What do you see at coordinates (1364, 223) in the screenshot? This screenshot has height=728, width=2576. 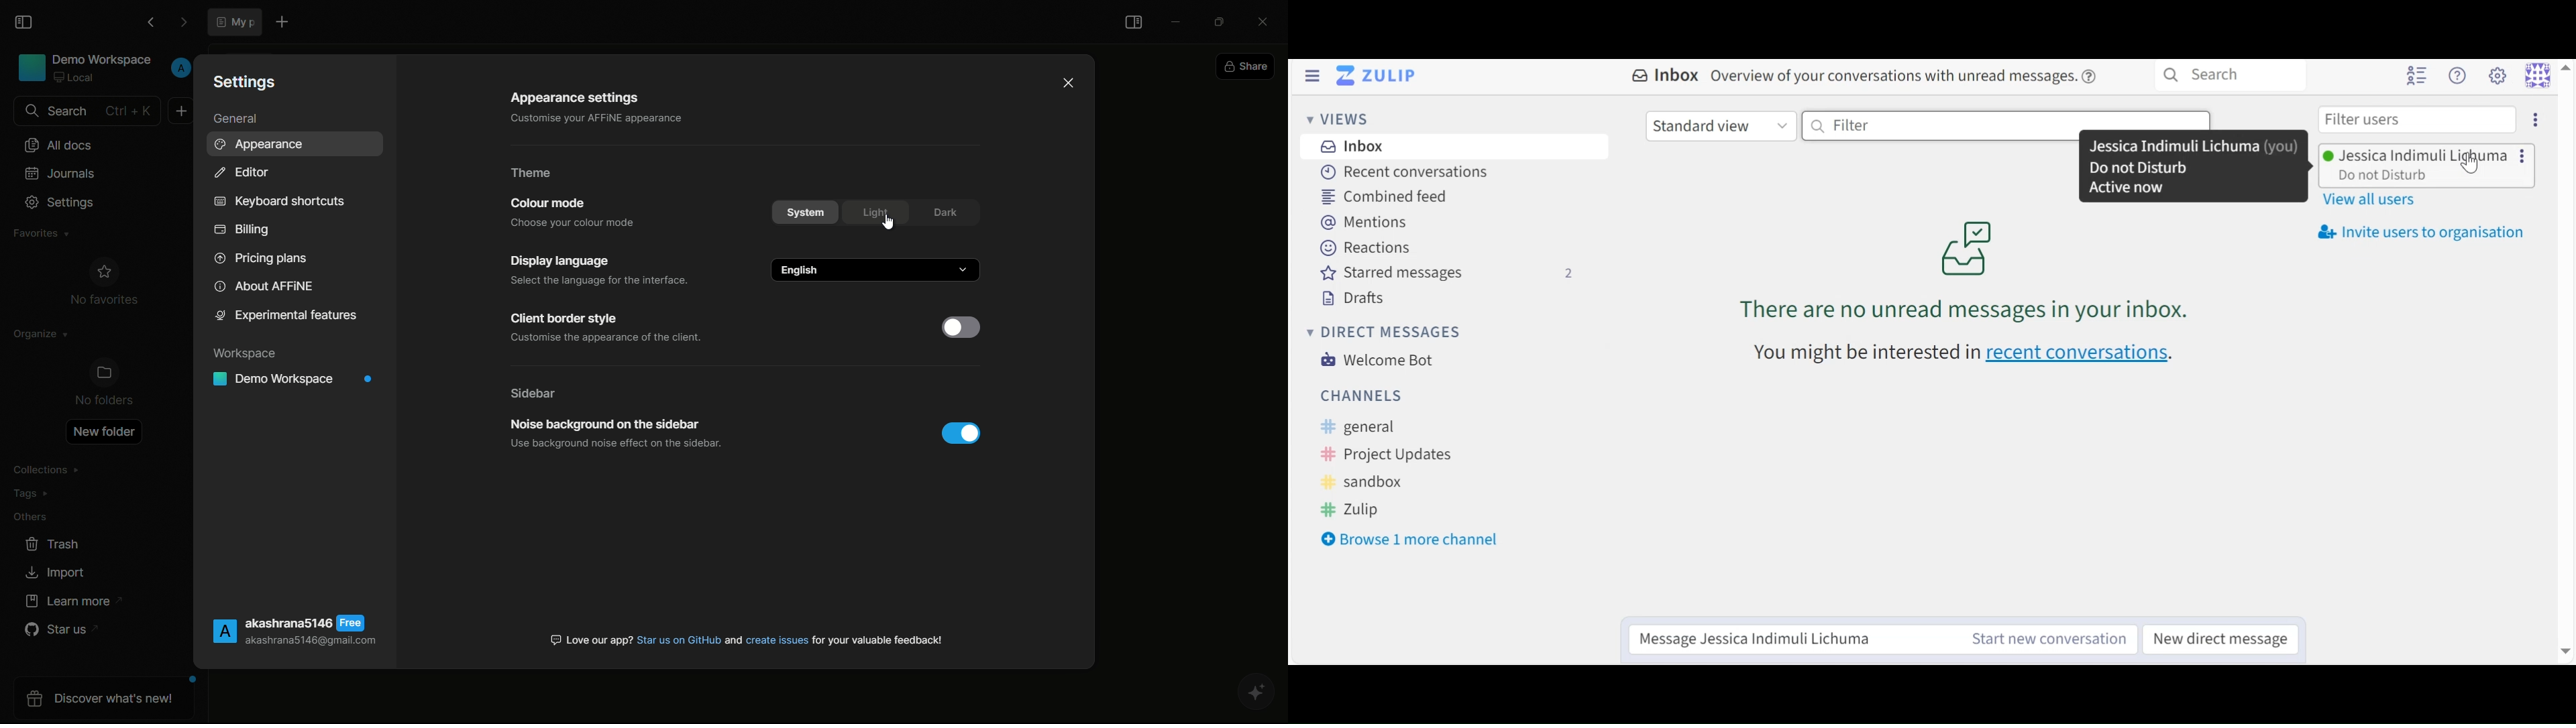 I see `Mentions` at bounding box center [1364, 223].